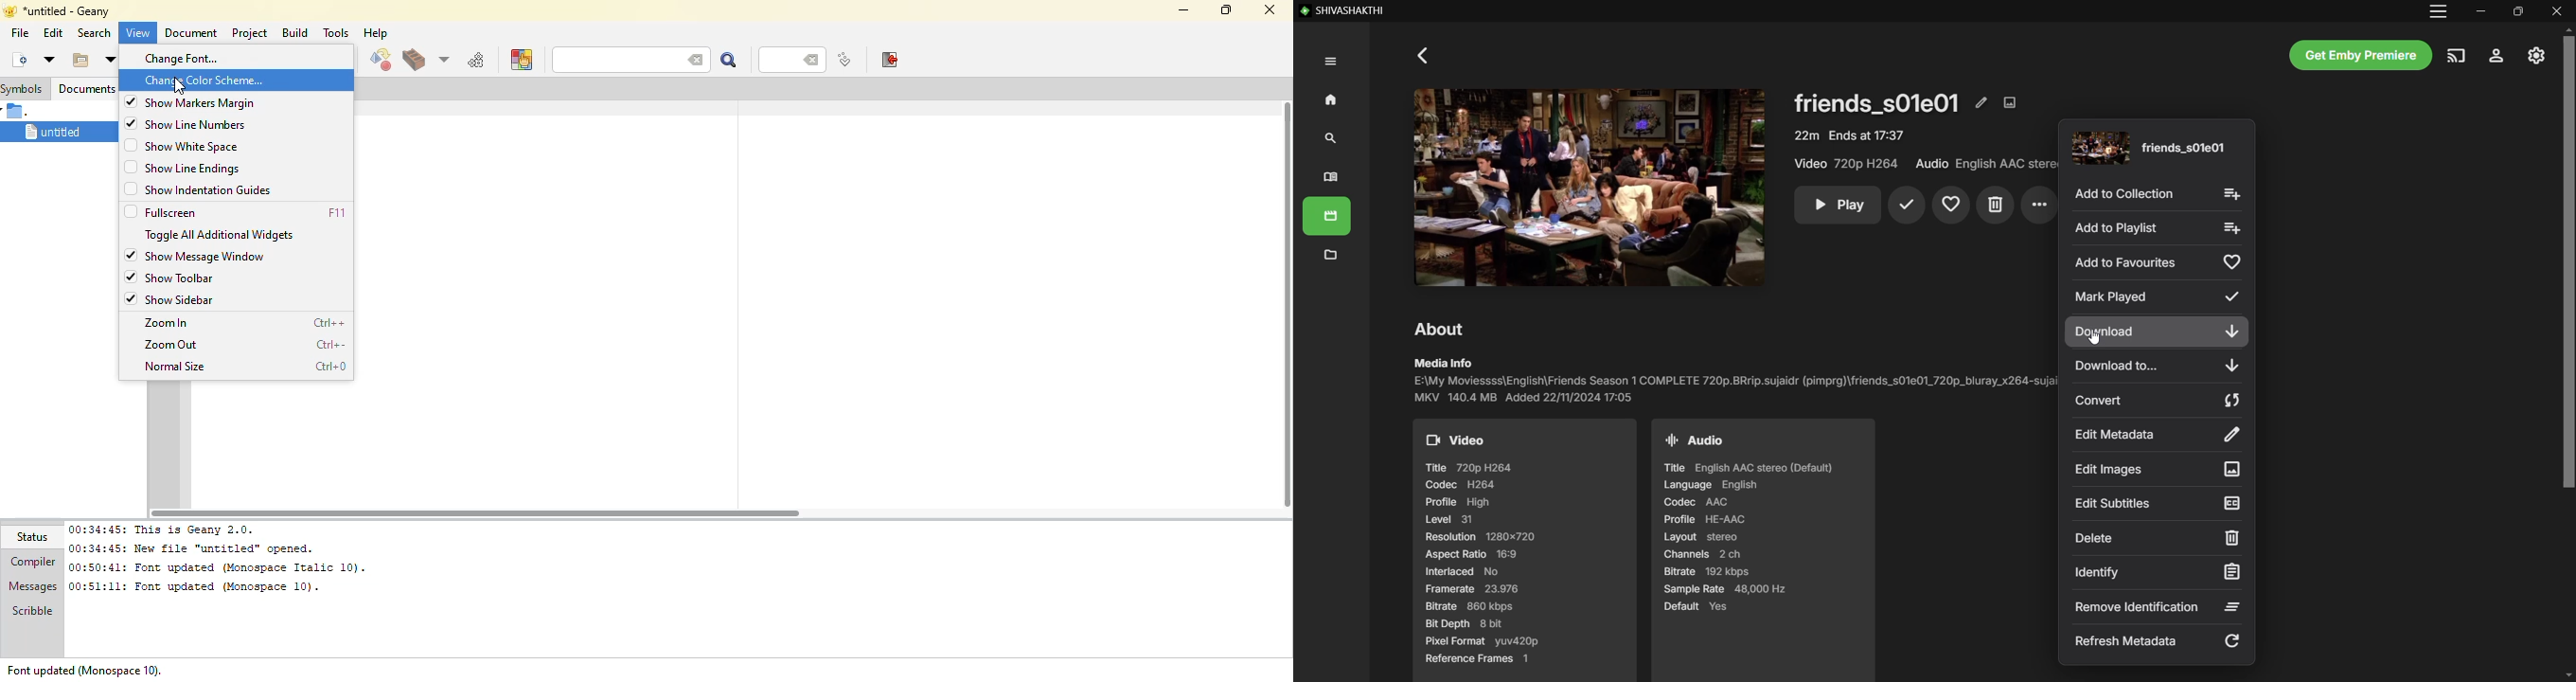 The height and width of the screenshot is (700, 2576). What do you see at coordinates (179, 86) in the screenshot?
I see `cursor` at bounding box center [179, 86].